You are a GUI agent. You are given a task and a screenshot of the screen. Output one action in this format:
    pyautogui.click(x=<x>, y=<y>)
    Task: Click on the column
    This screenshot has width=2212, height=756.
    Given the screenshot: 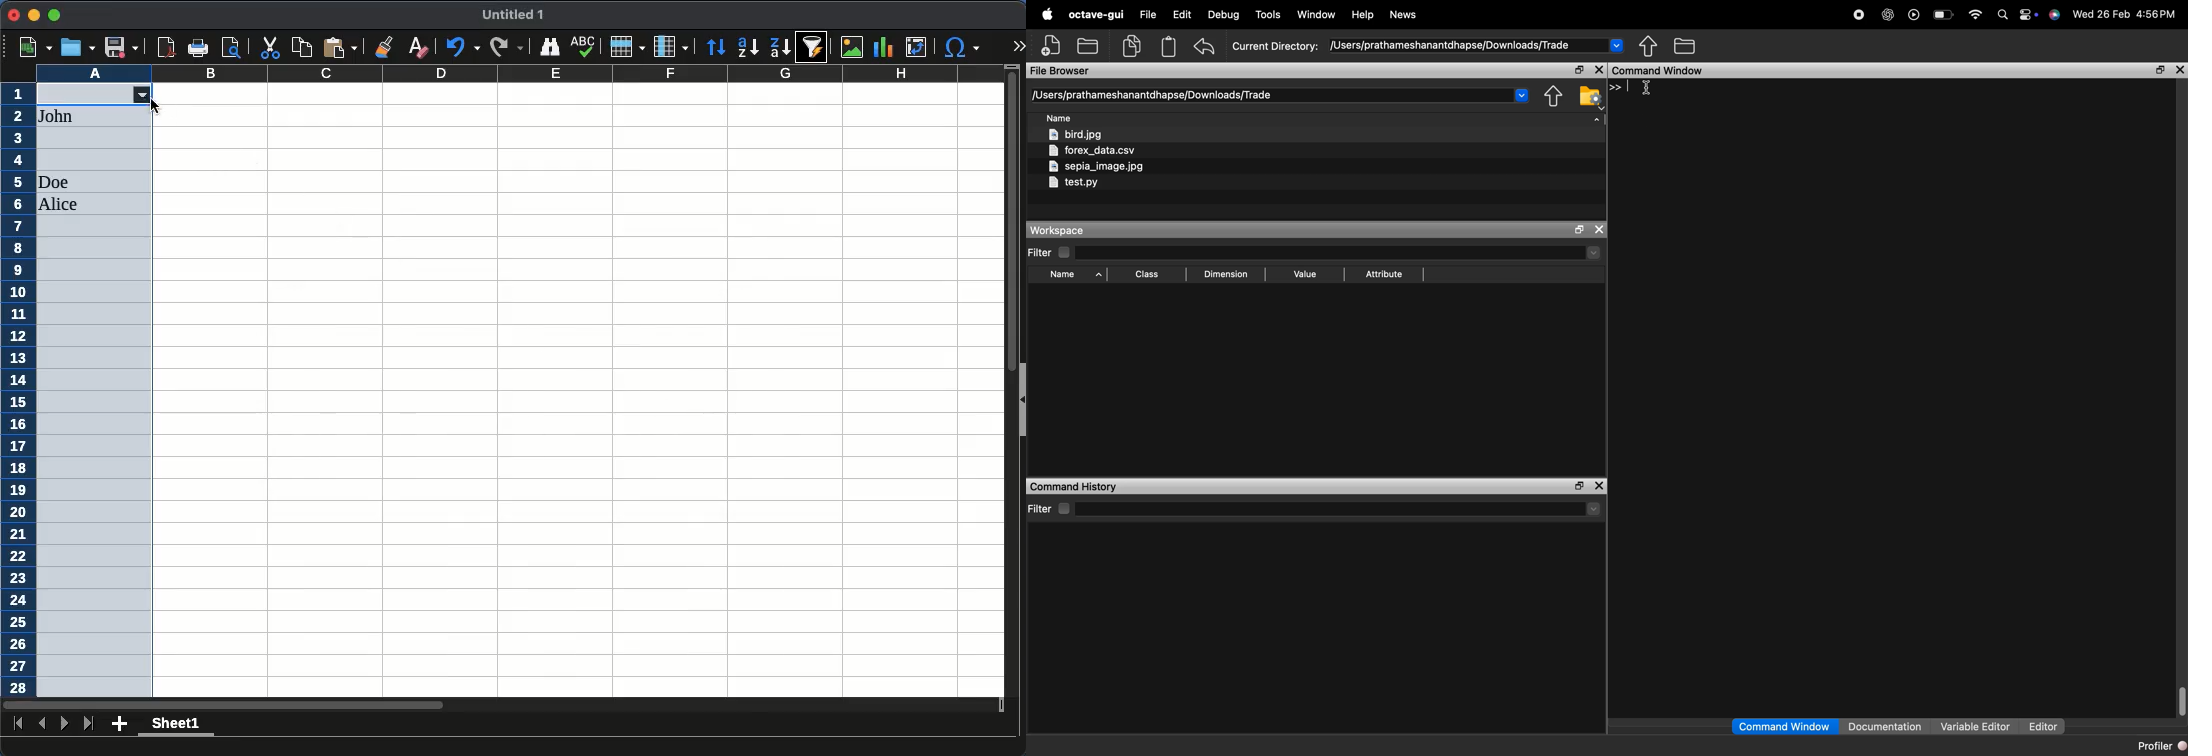 What is the action you would take?
    pyautogui.click(x=671, y=45)
    